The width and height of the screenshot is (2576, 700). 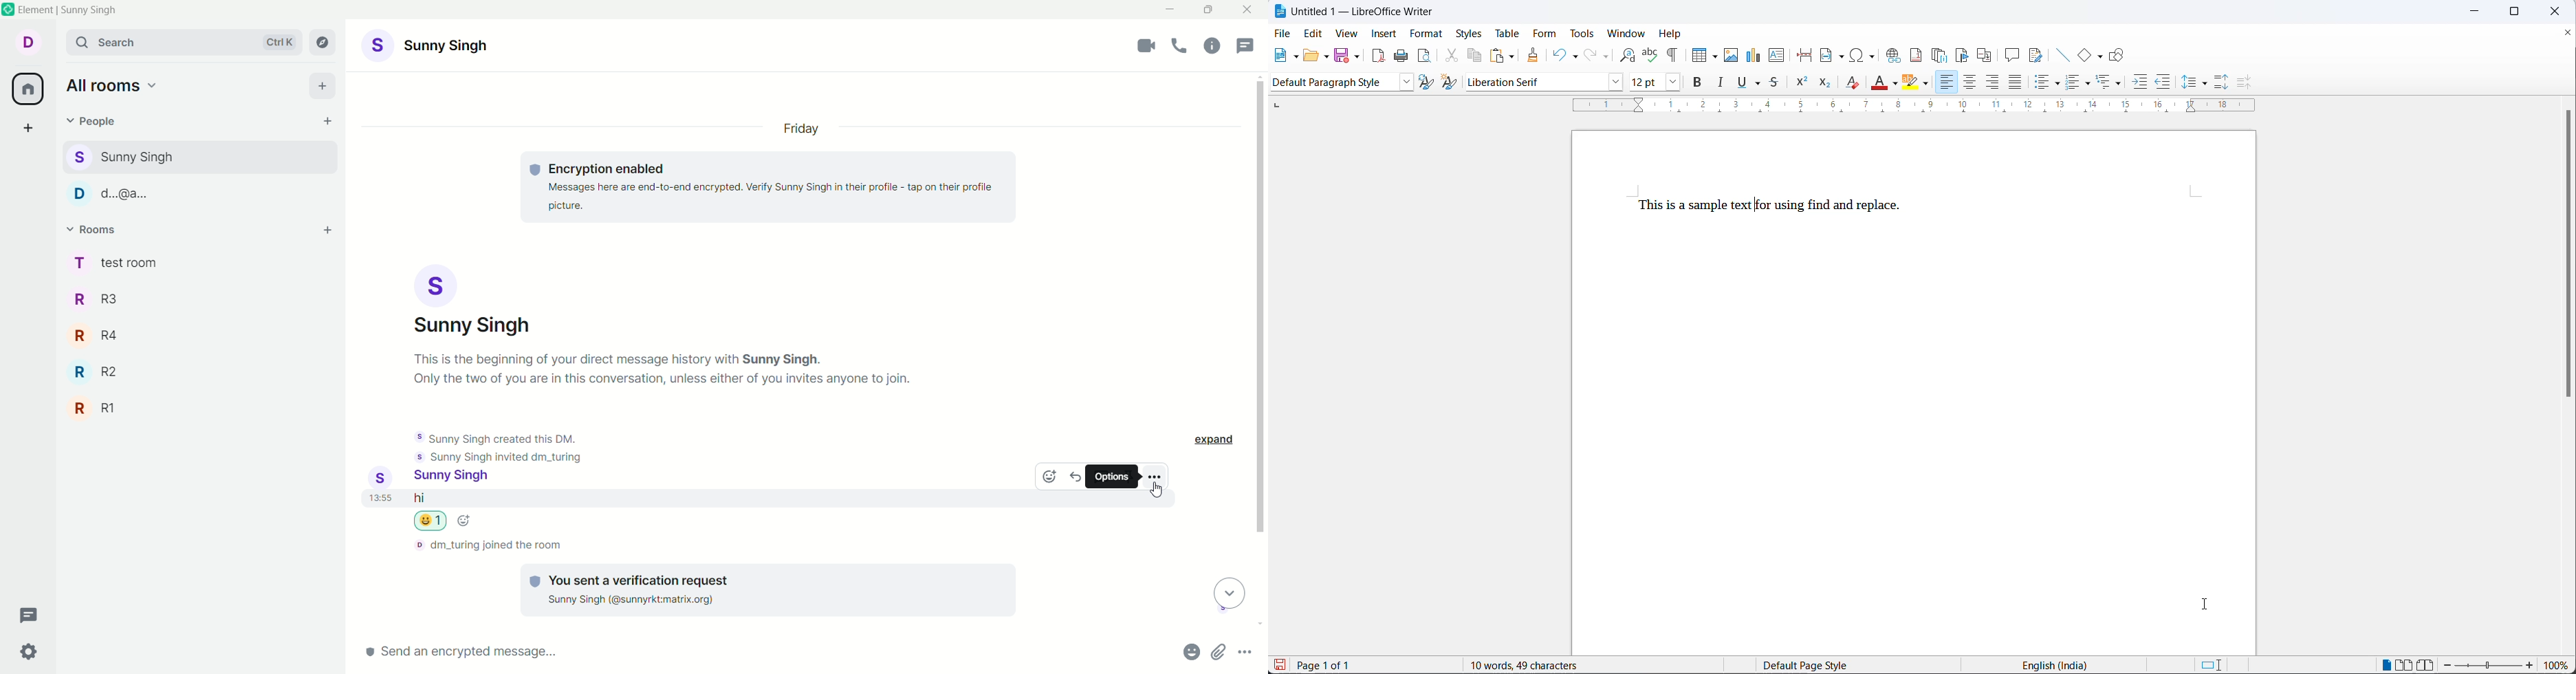 I want to click on text, so click(x=486, y=546).